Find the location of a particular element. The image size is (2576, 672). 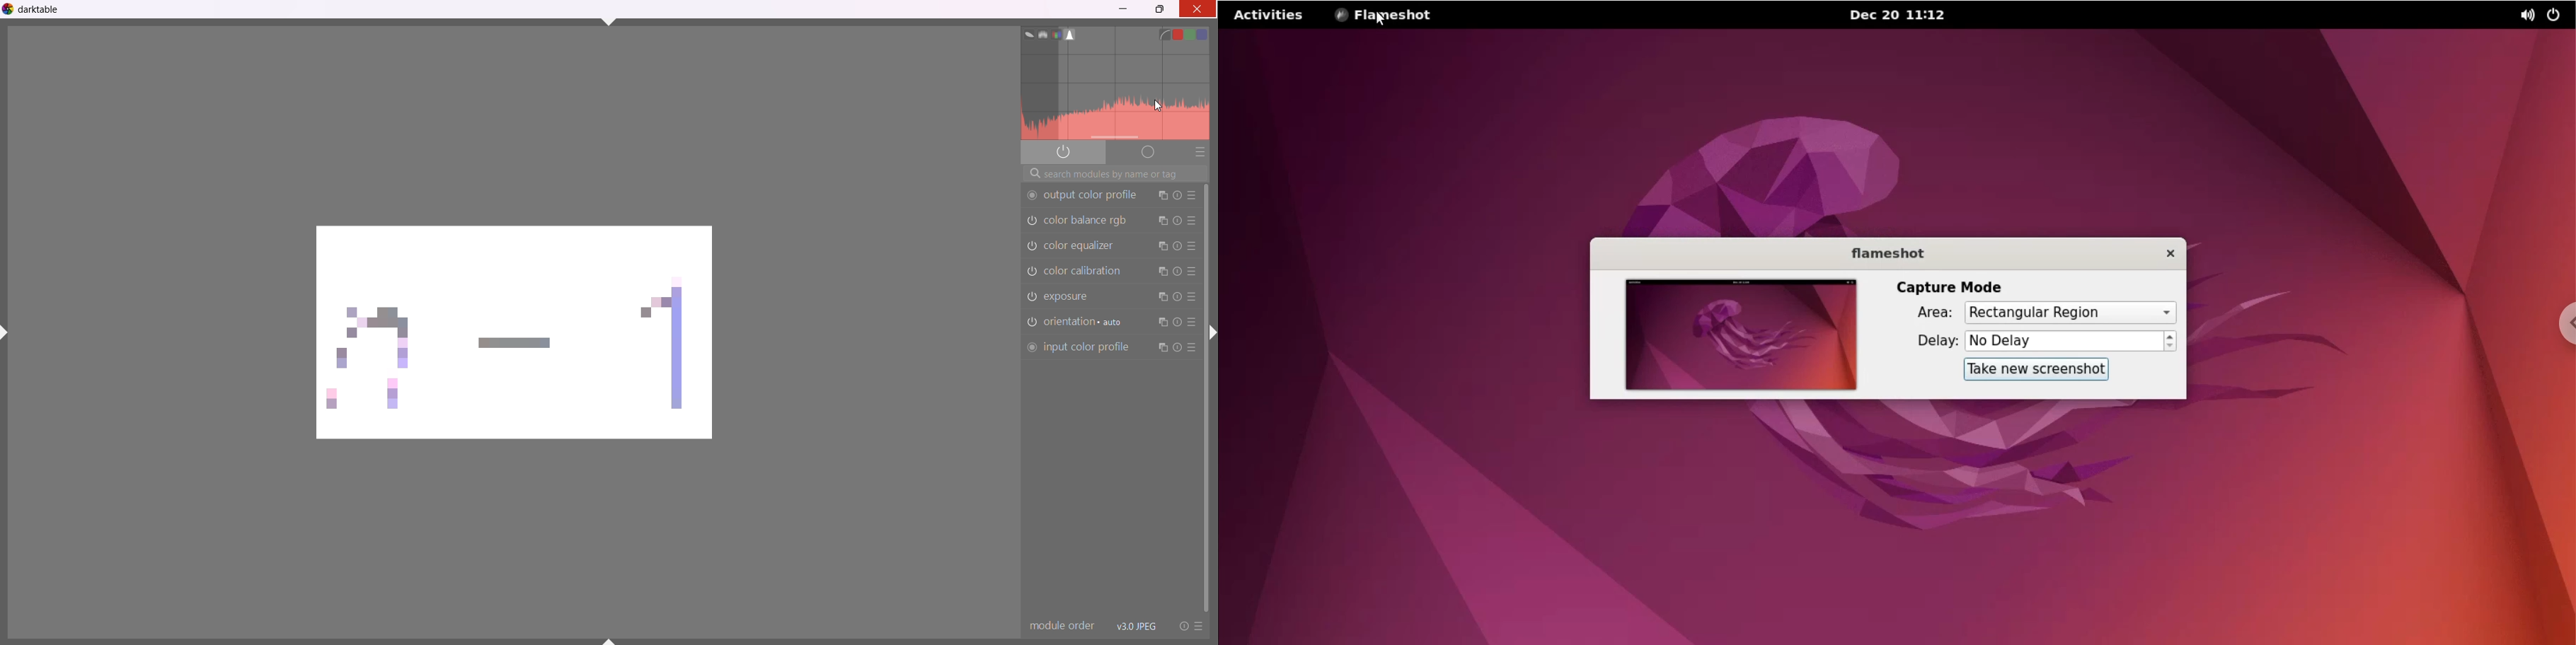

presets is located at coordinates (1192, 322).